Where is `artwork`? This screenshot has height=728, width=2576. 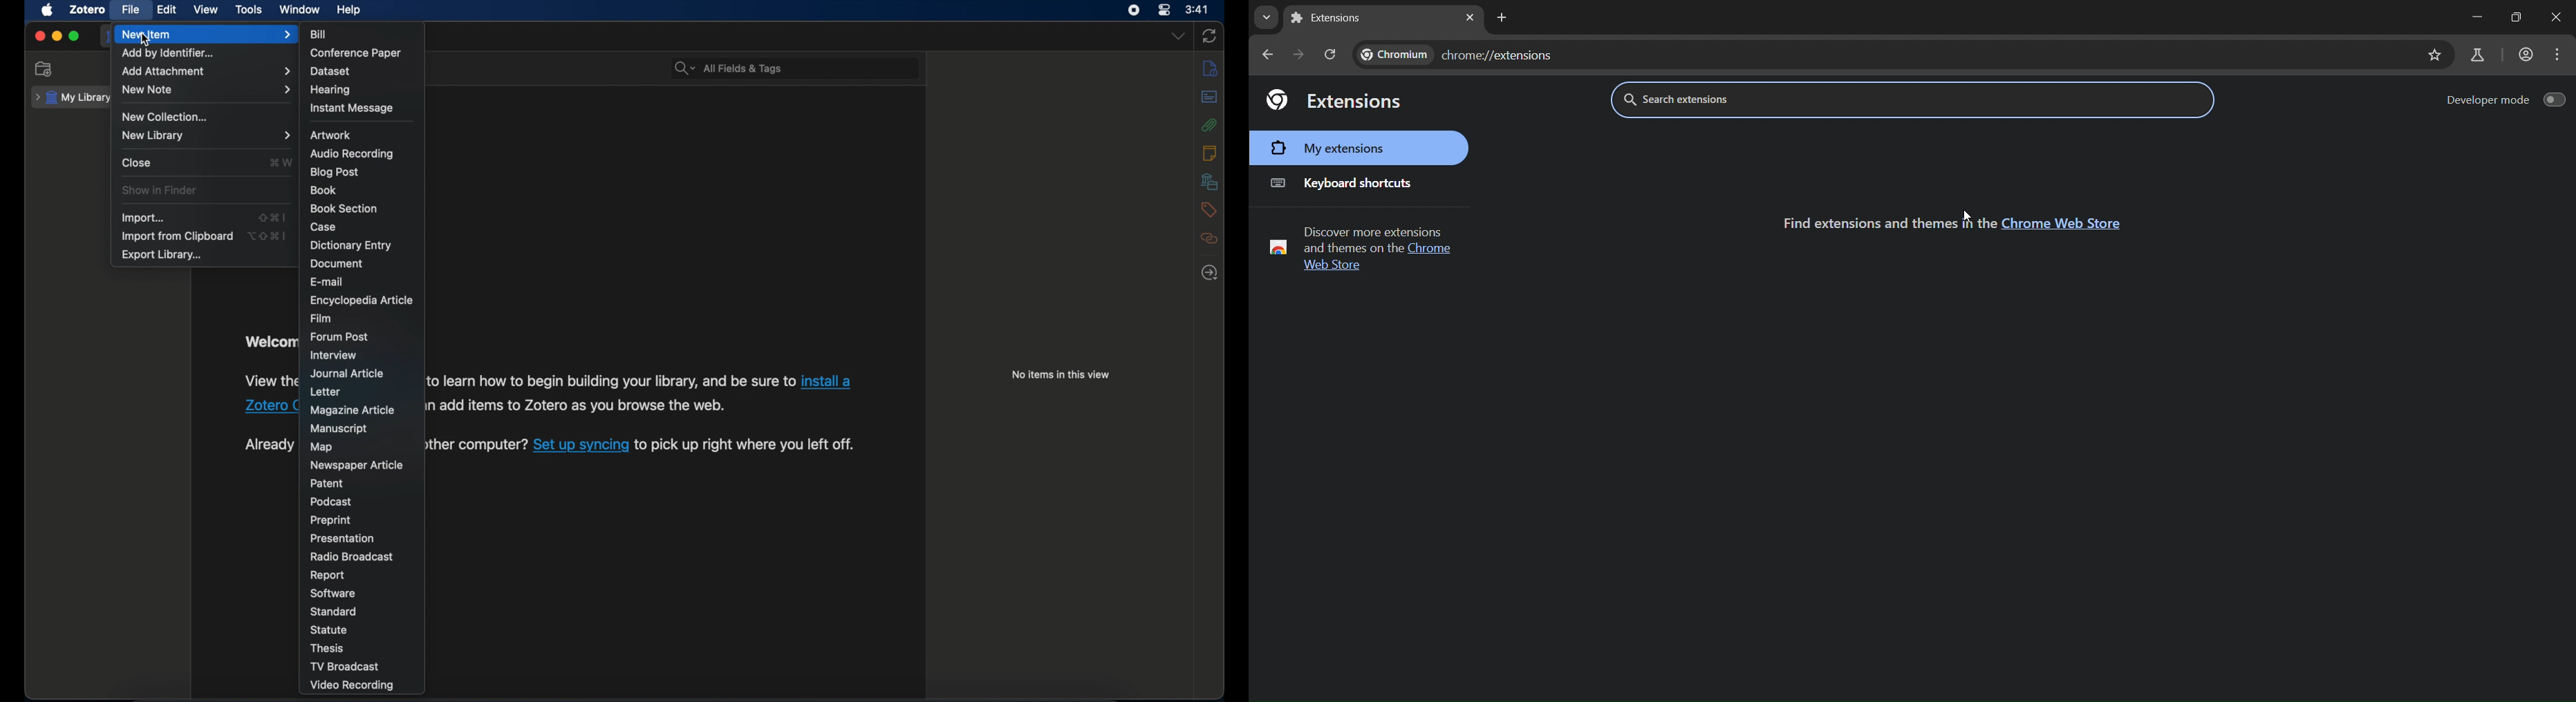
artwork is located at coordinates (330, 135).